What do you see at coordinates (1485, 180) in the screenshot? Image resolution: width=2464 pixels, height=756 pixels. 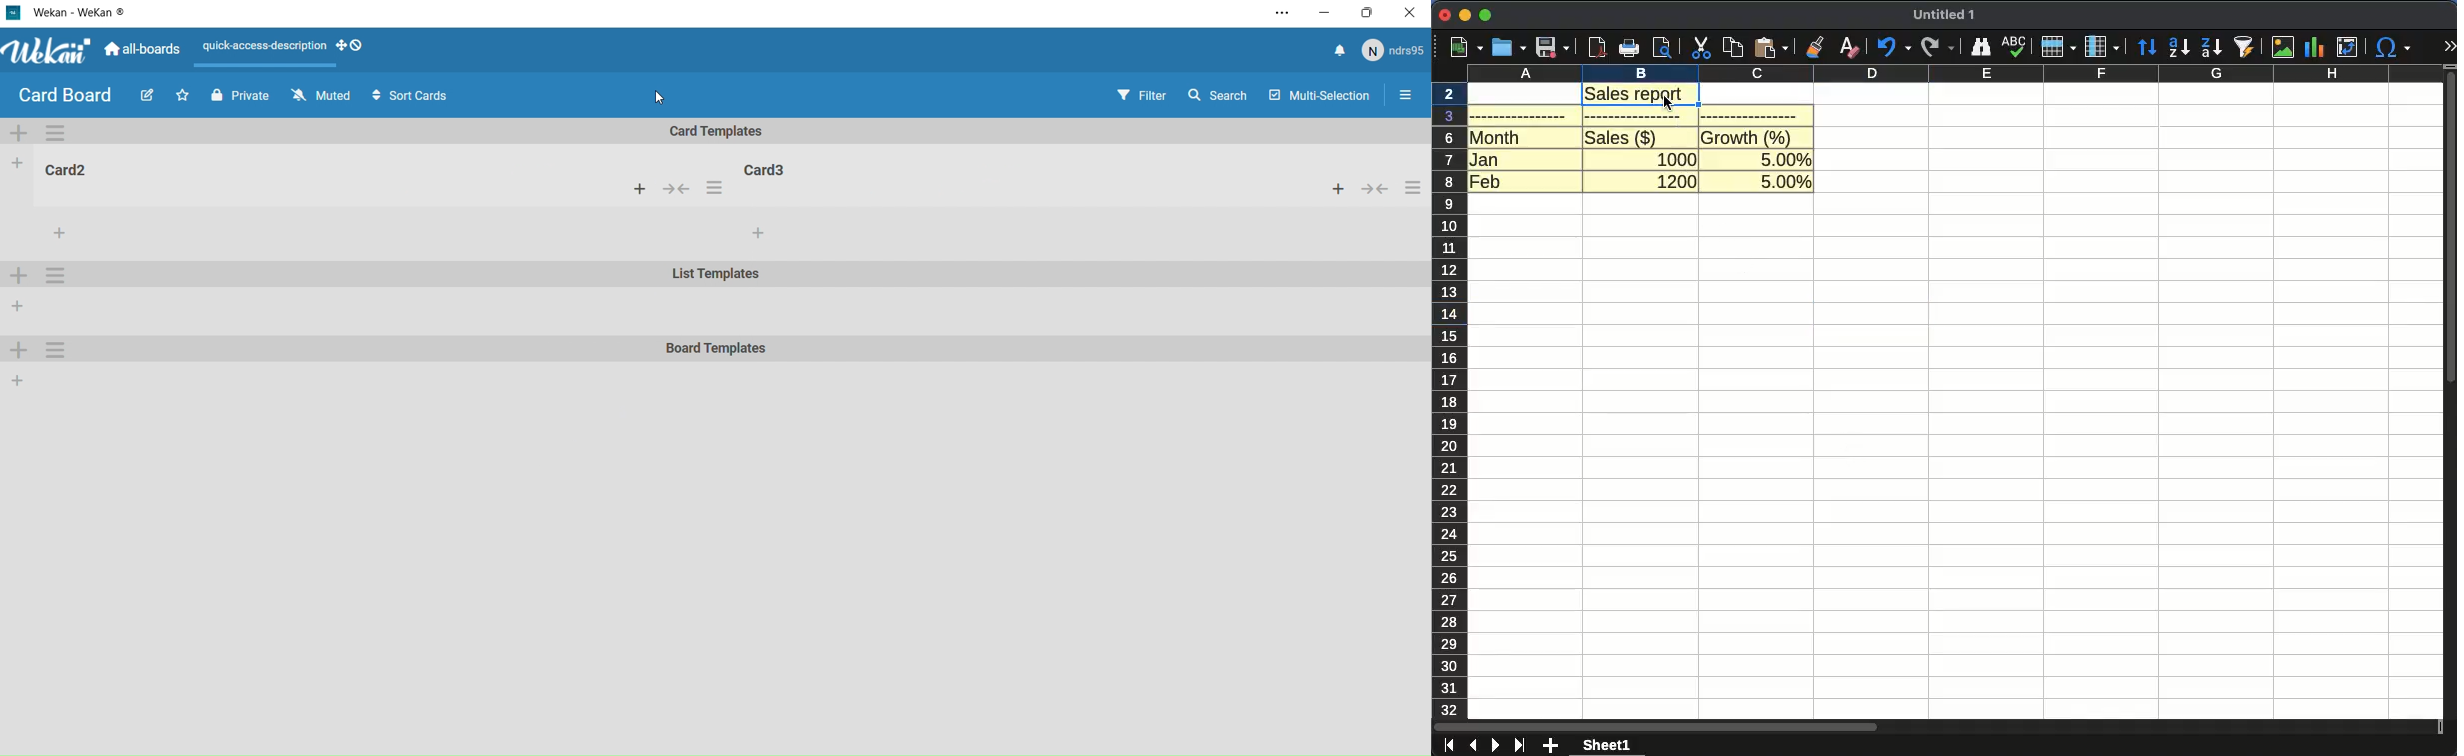 I see `feb` at bounding box center [1485, 180].